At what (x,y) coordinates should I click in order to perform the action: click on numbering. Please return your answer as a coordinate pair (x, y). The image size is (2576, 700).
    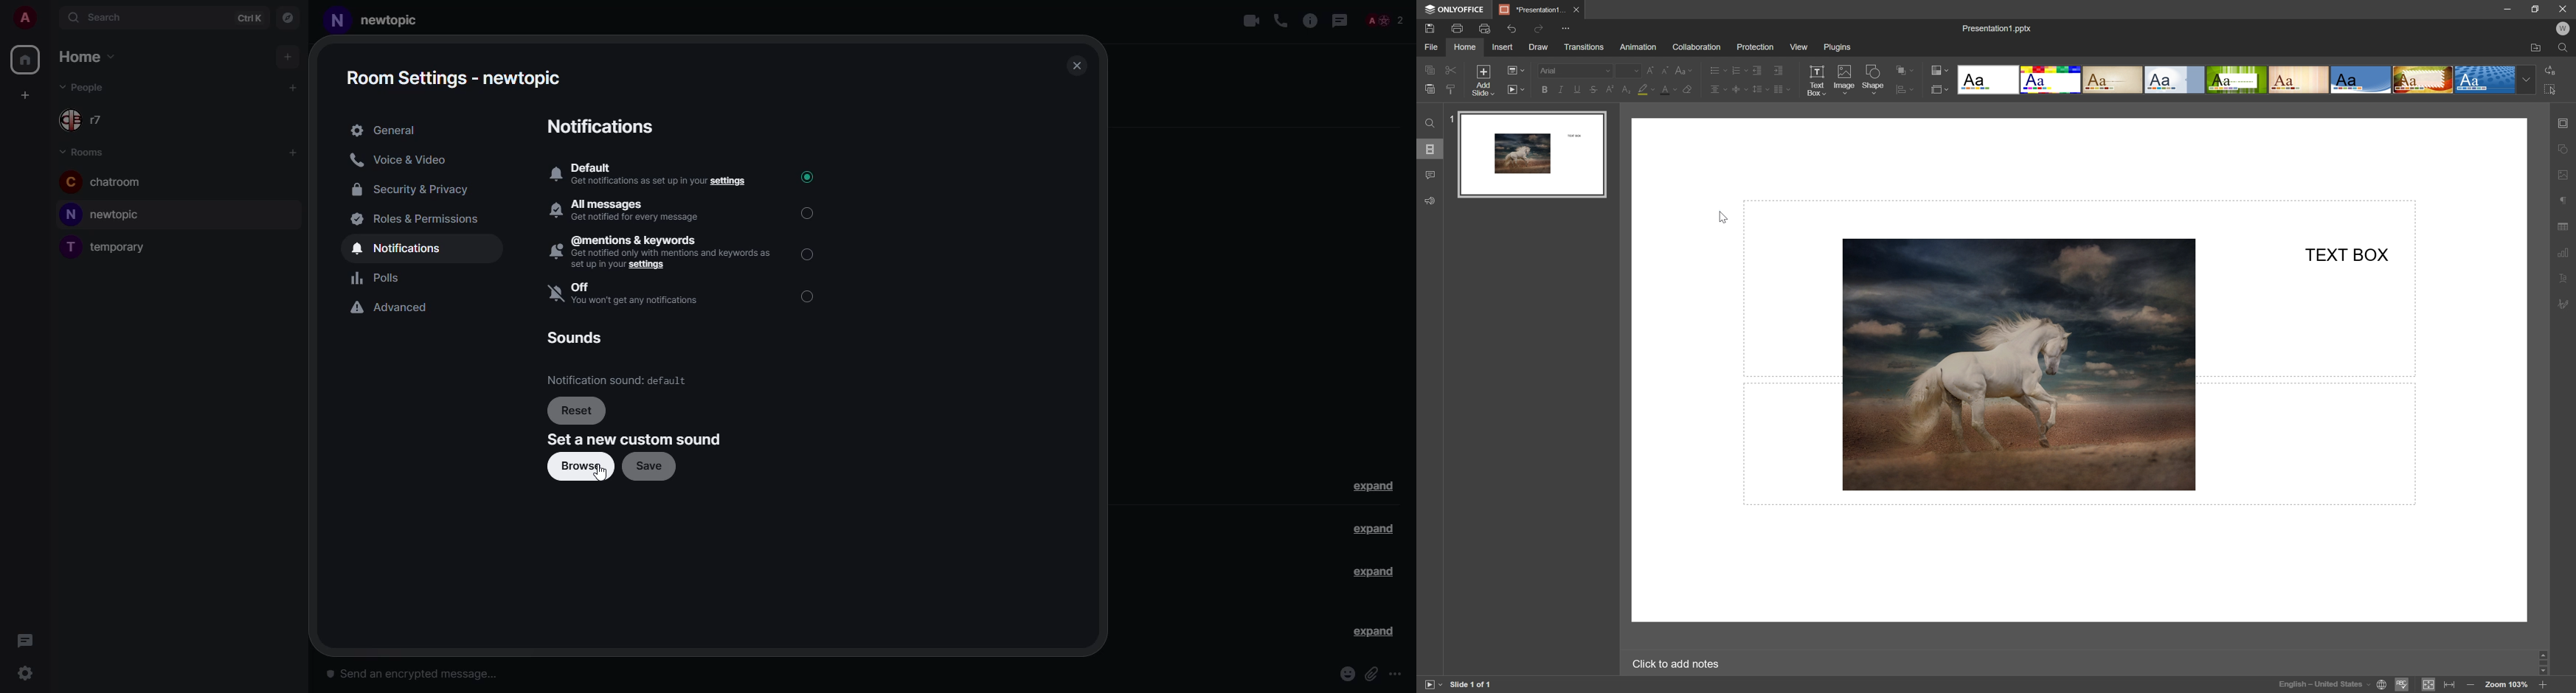
    Looking at the image, I should click on (1739, 70).